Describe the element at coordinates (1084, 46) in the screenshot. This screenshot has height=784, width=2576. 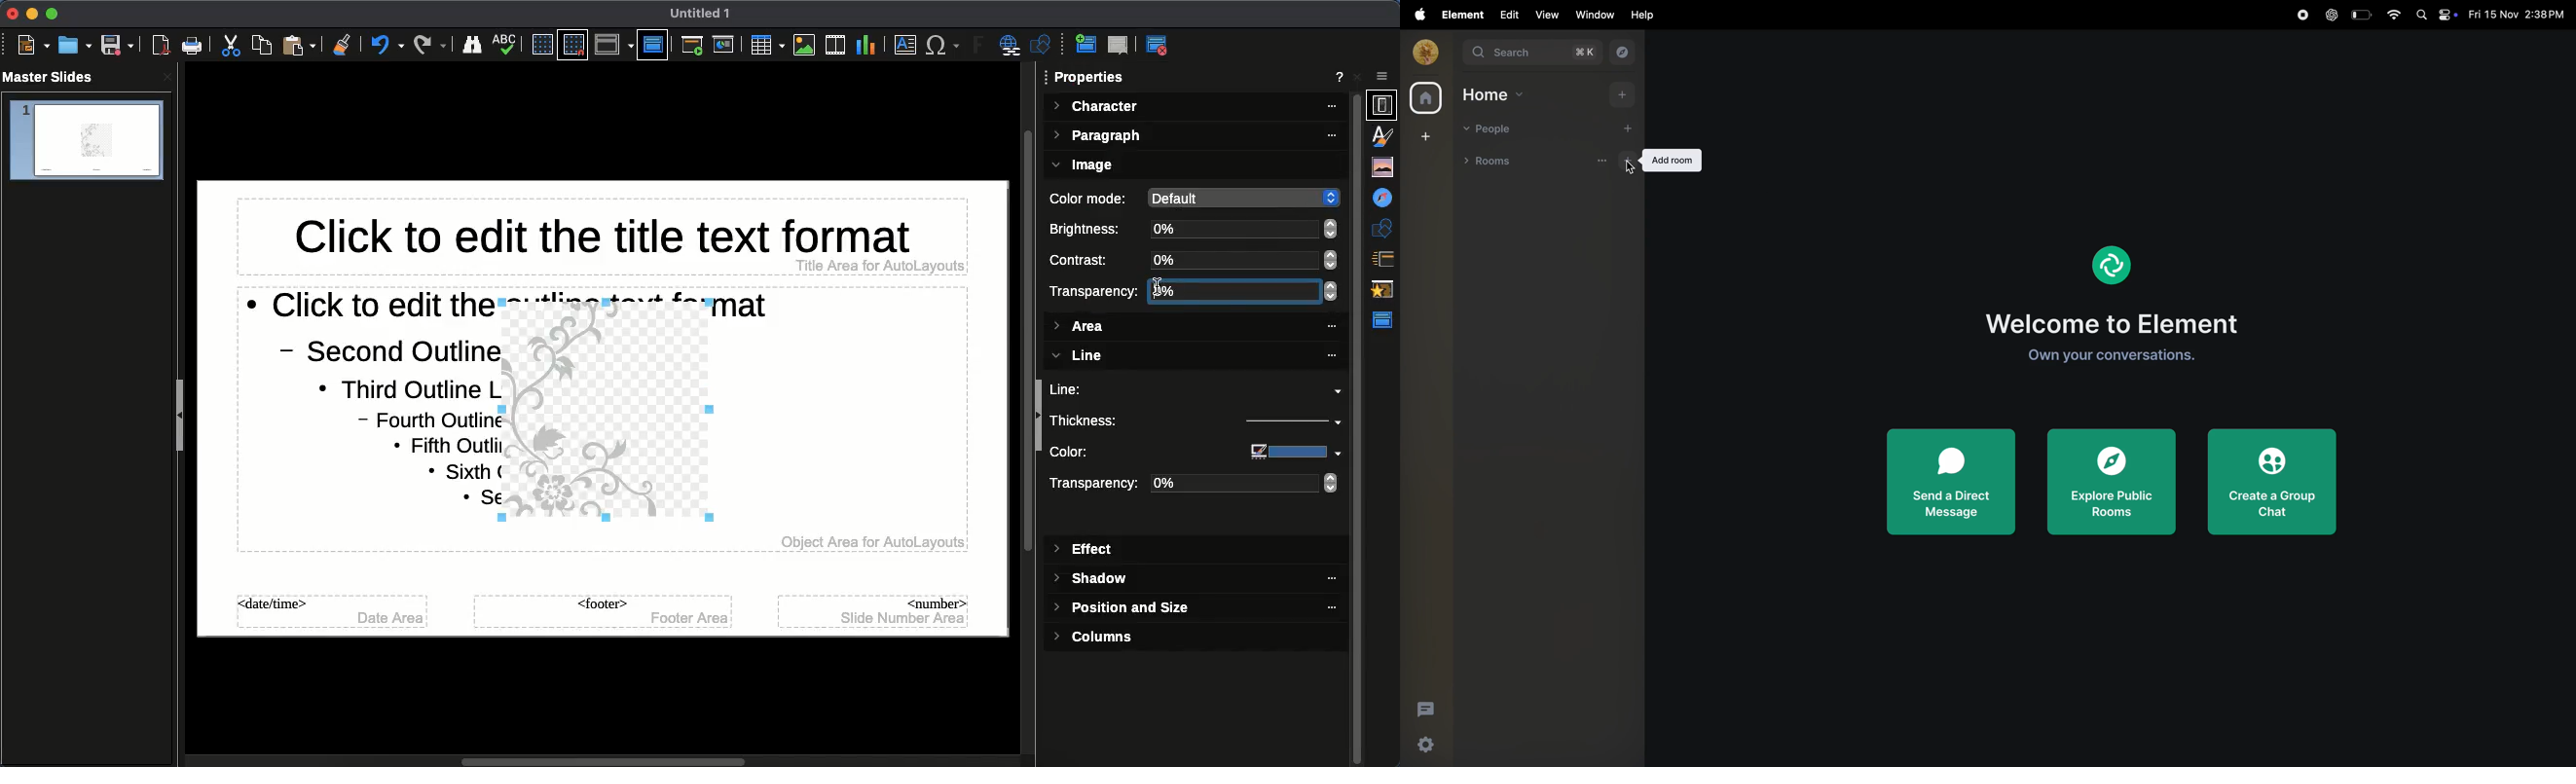
I see `New master` at that location.